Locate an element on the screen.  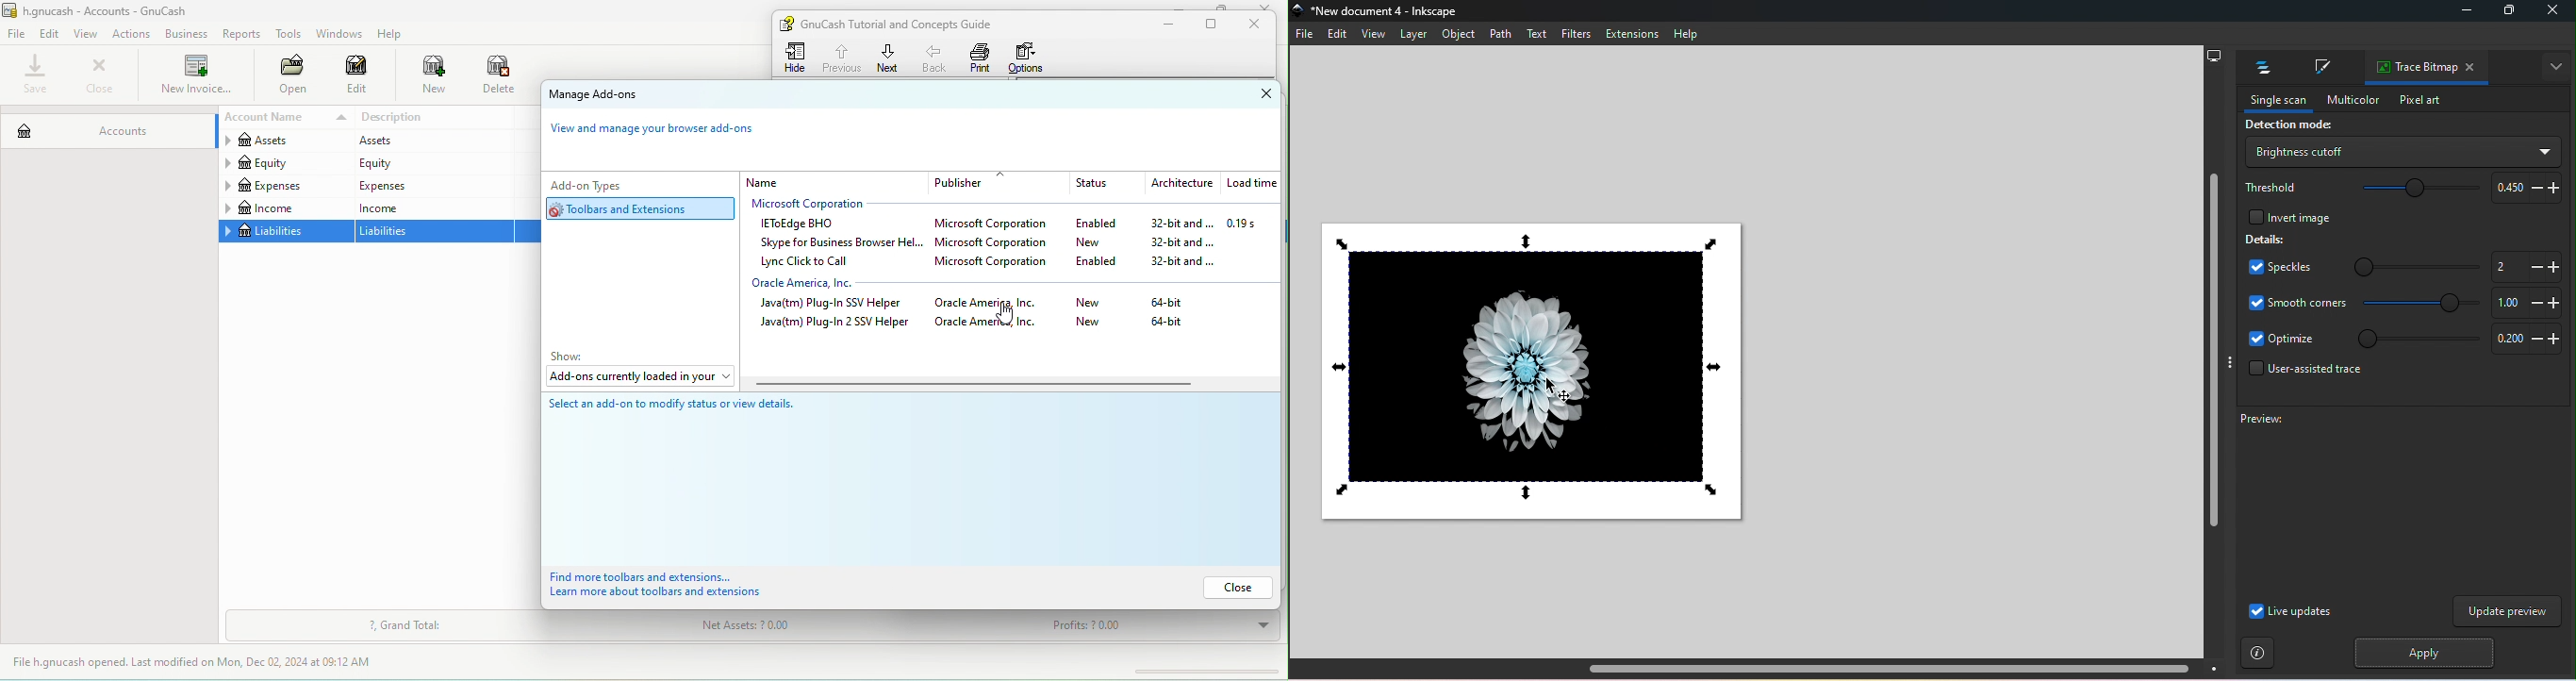
income is located at coordinates (432, 208).